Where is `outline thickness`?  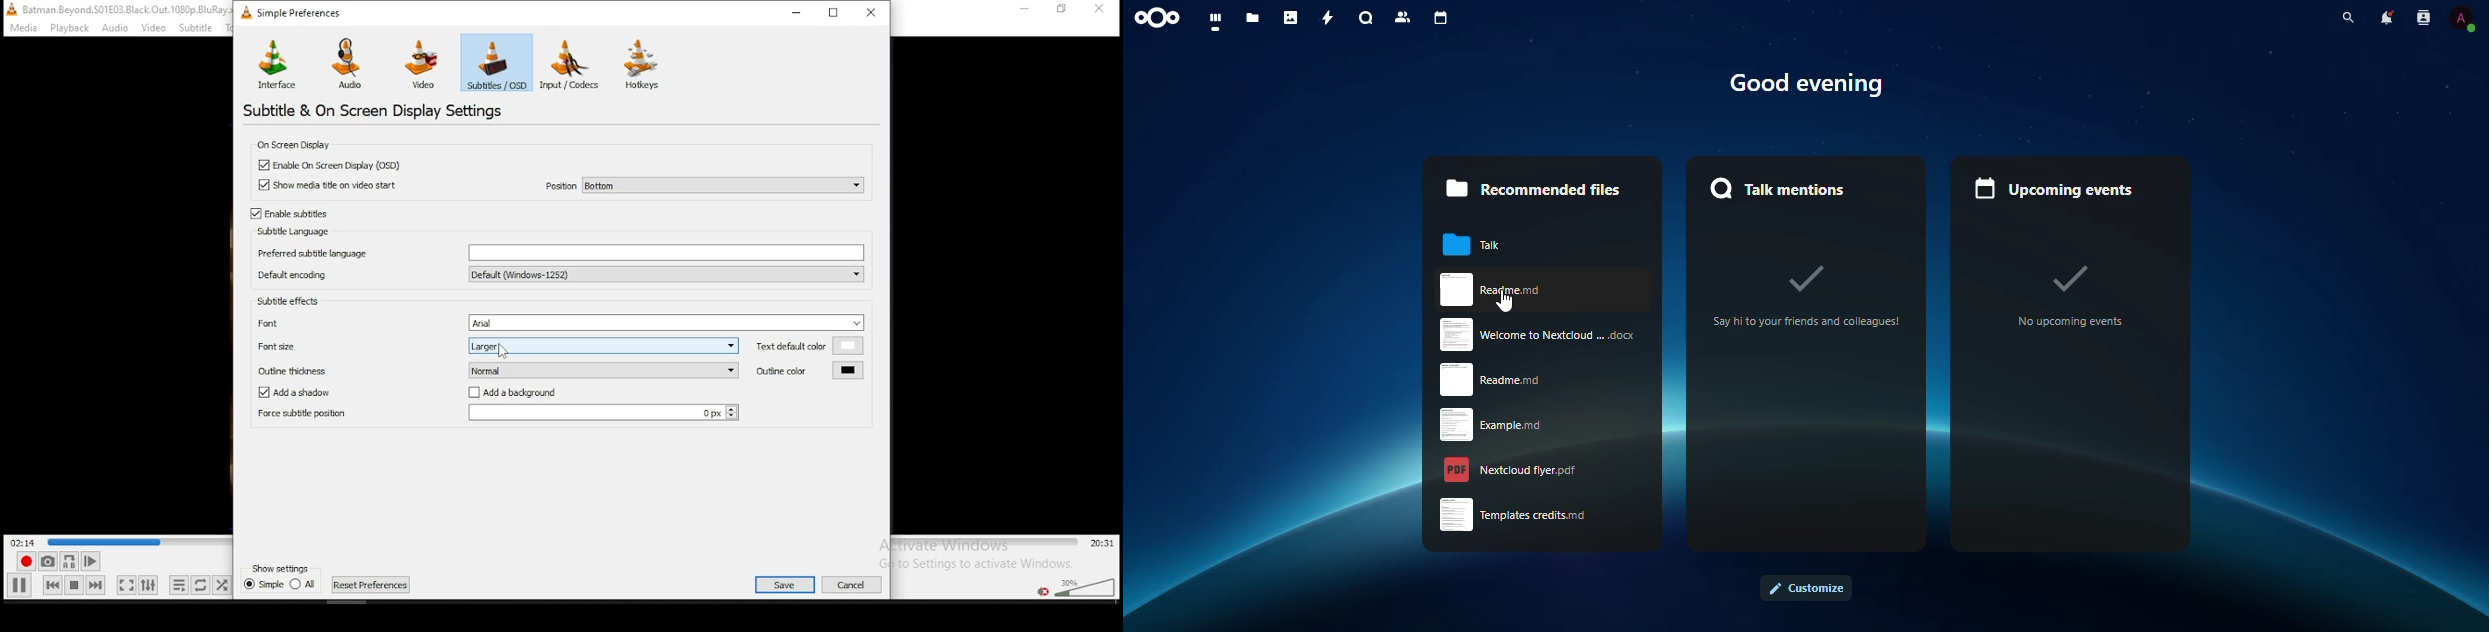 outline thickness is located at coordinates (499, 369).